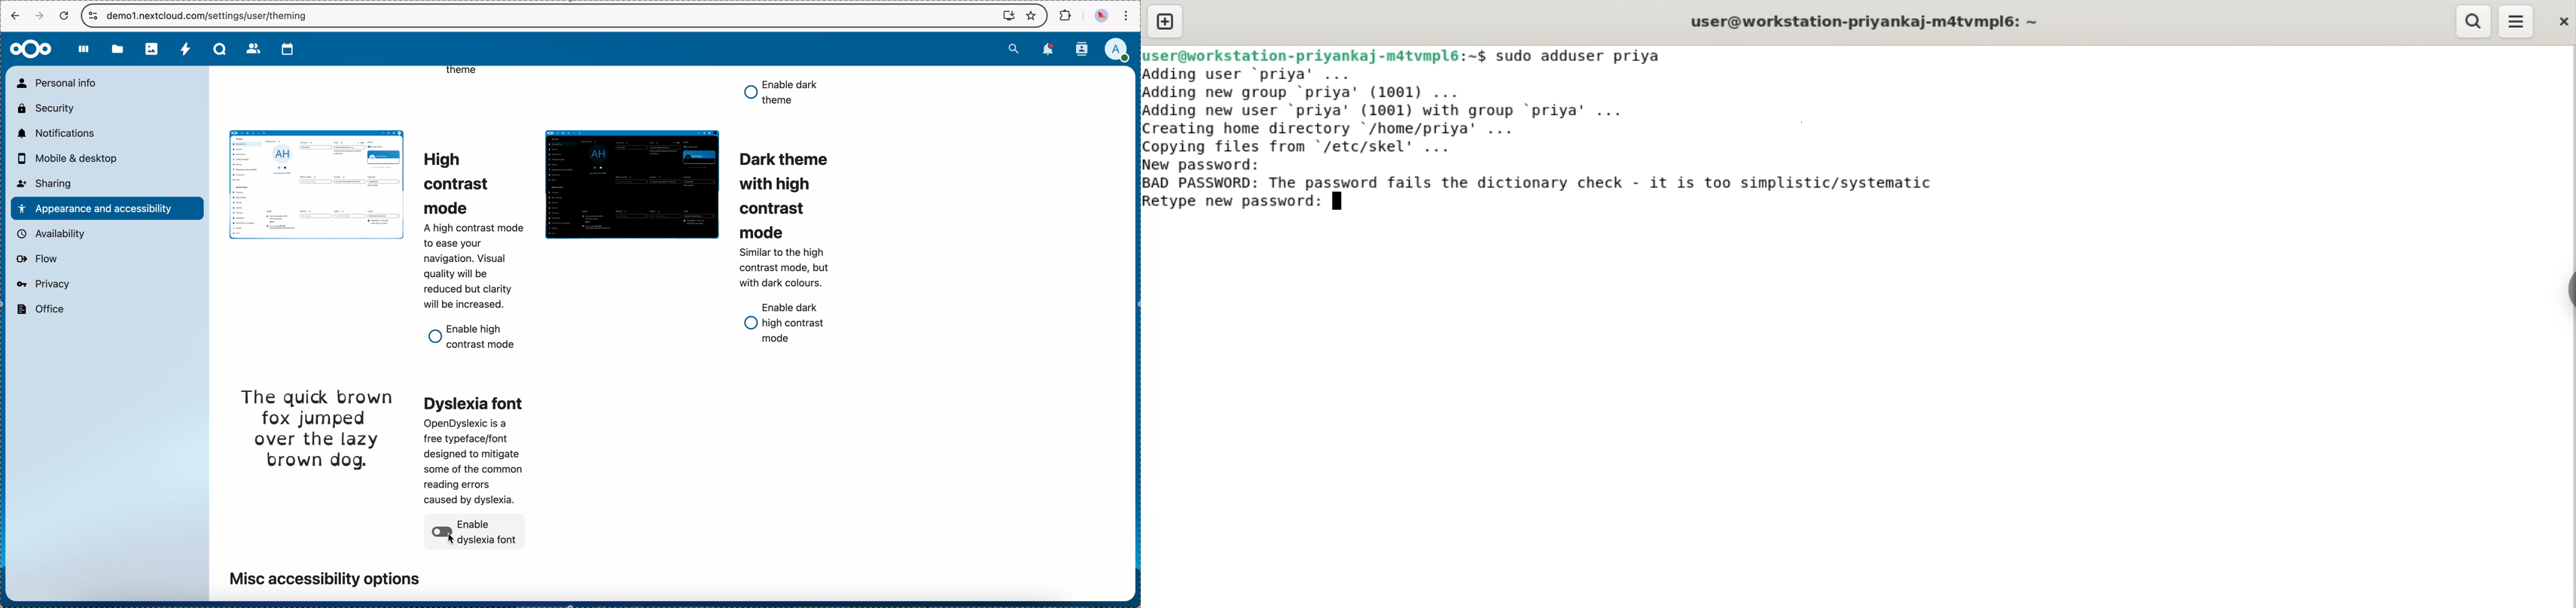 The height and width of the screenshot is (616, 2576). Describe the element at coordinates (1005, 16) in the screenshot. I see `screen` at that location.